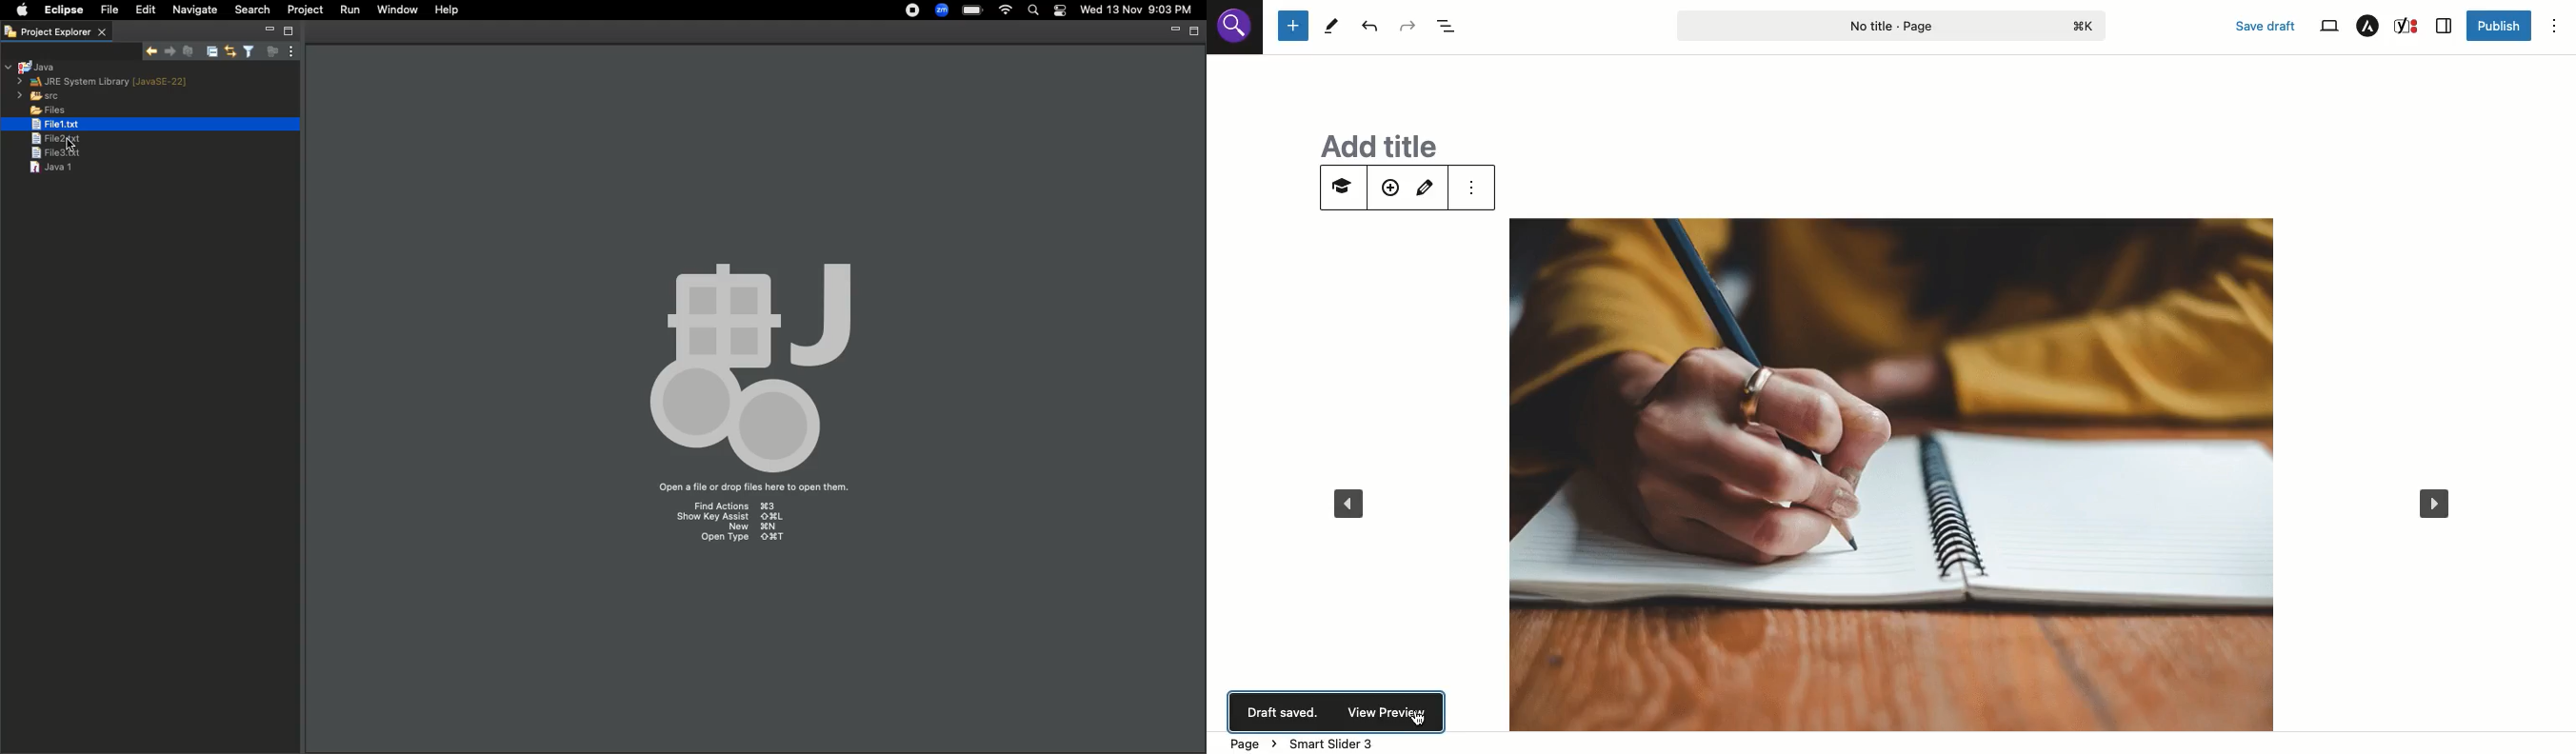  I want to click on next, so click(2441, 500).